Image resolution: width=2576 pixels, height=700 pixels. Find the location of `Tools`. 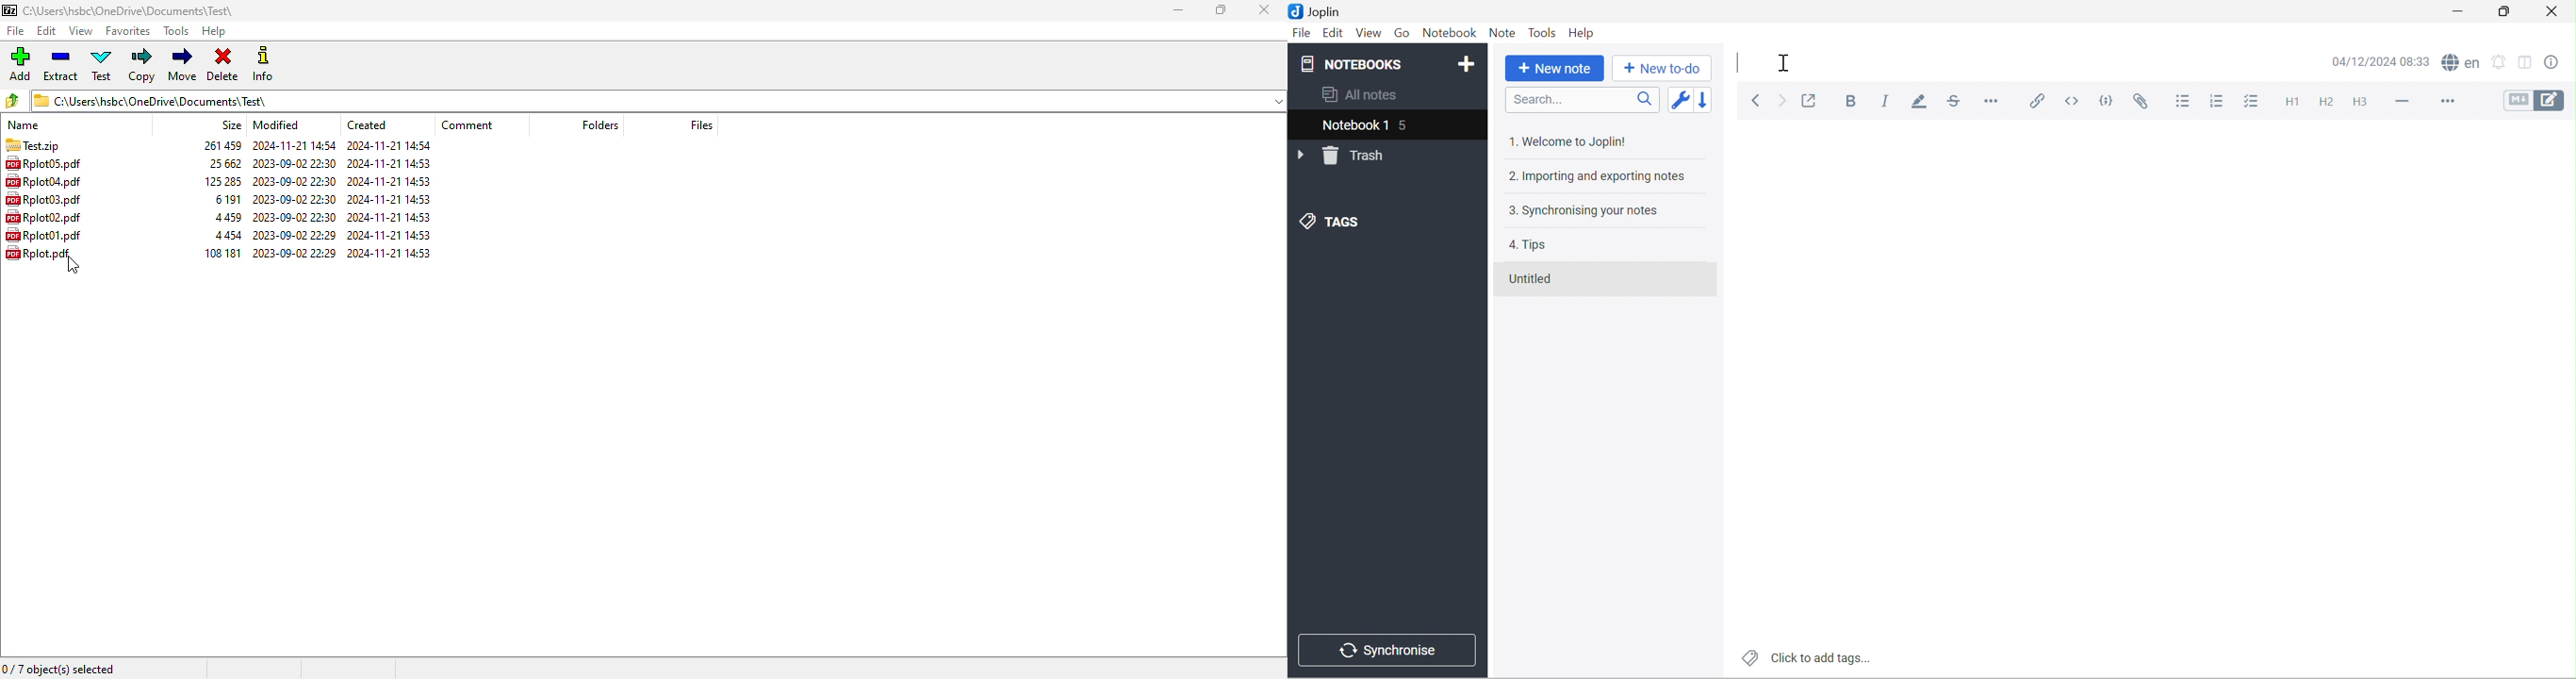

Tools is located at coordinates (1544, 32).